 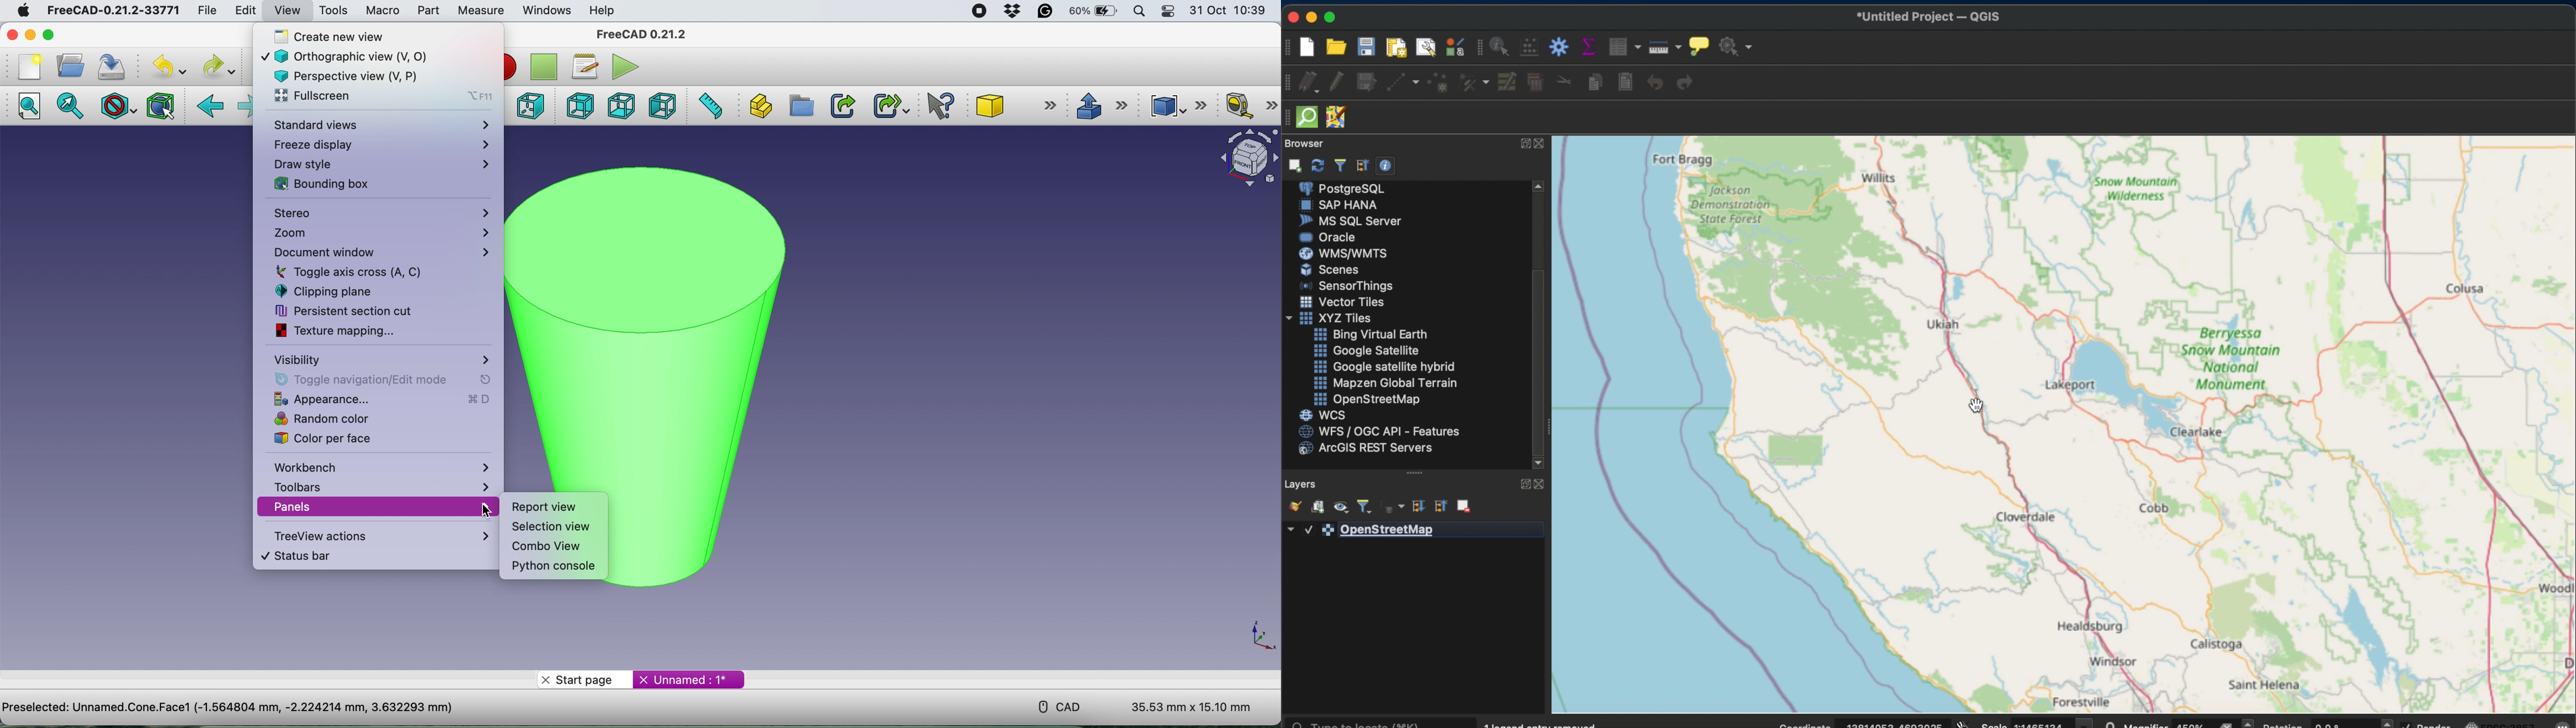 I want to click on file, so click(x=203, y=10).